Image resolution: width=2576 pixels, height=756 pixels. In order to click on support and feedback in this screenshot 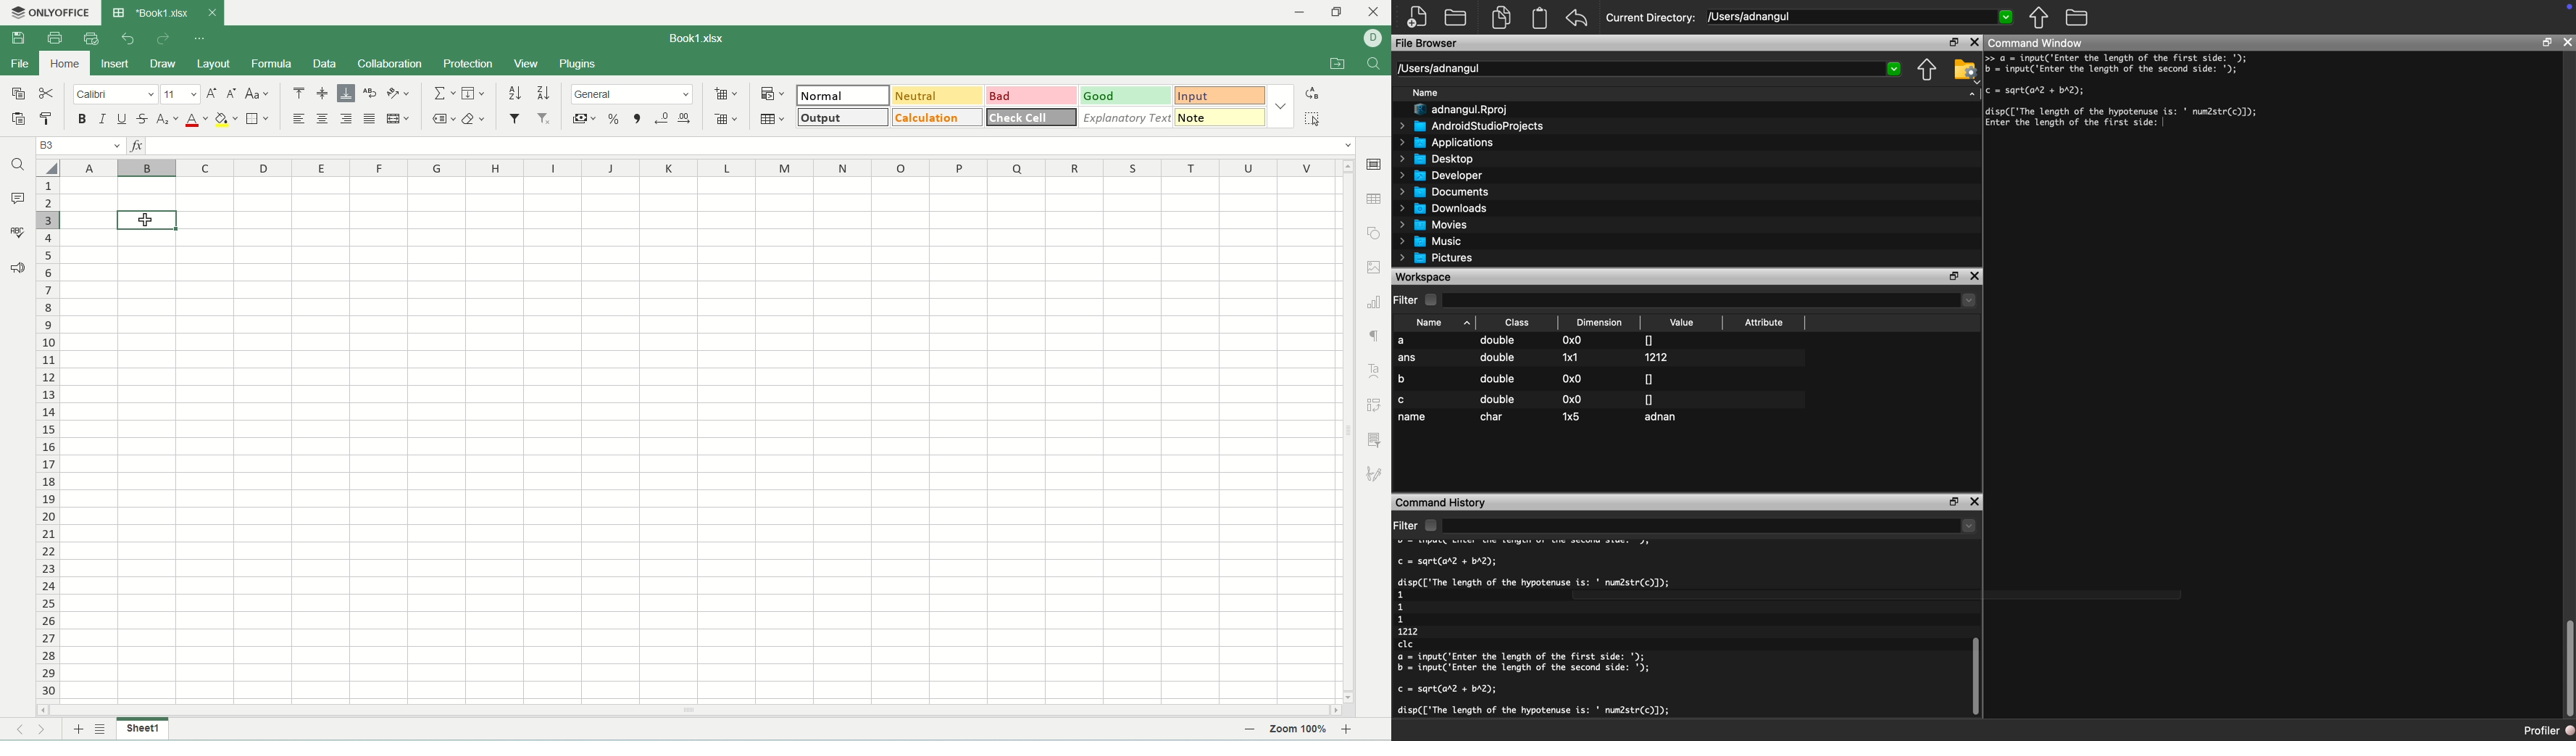, I will do `click(18, 270)`.